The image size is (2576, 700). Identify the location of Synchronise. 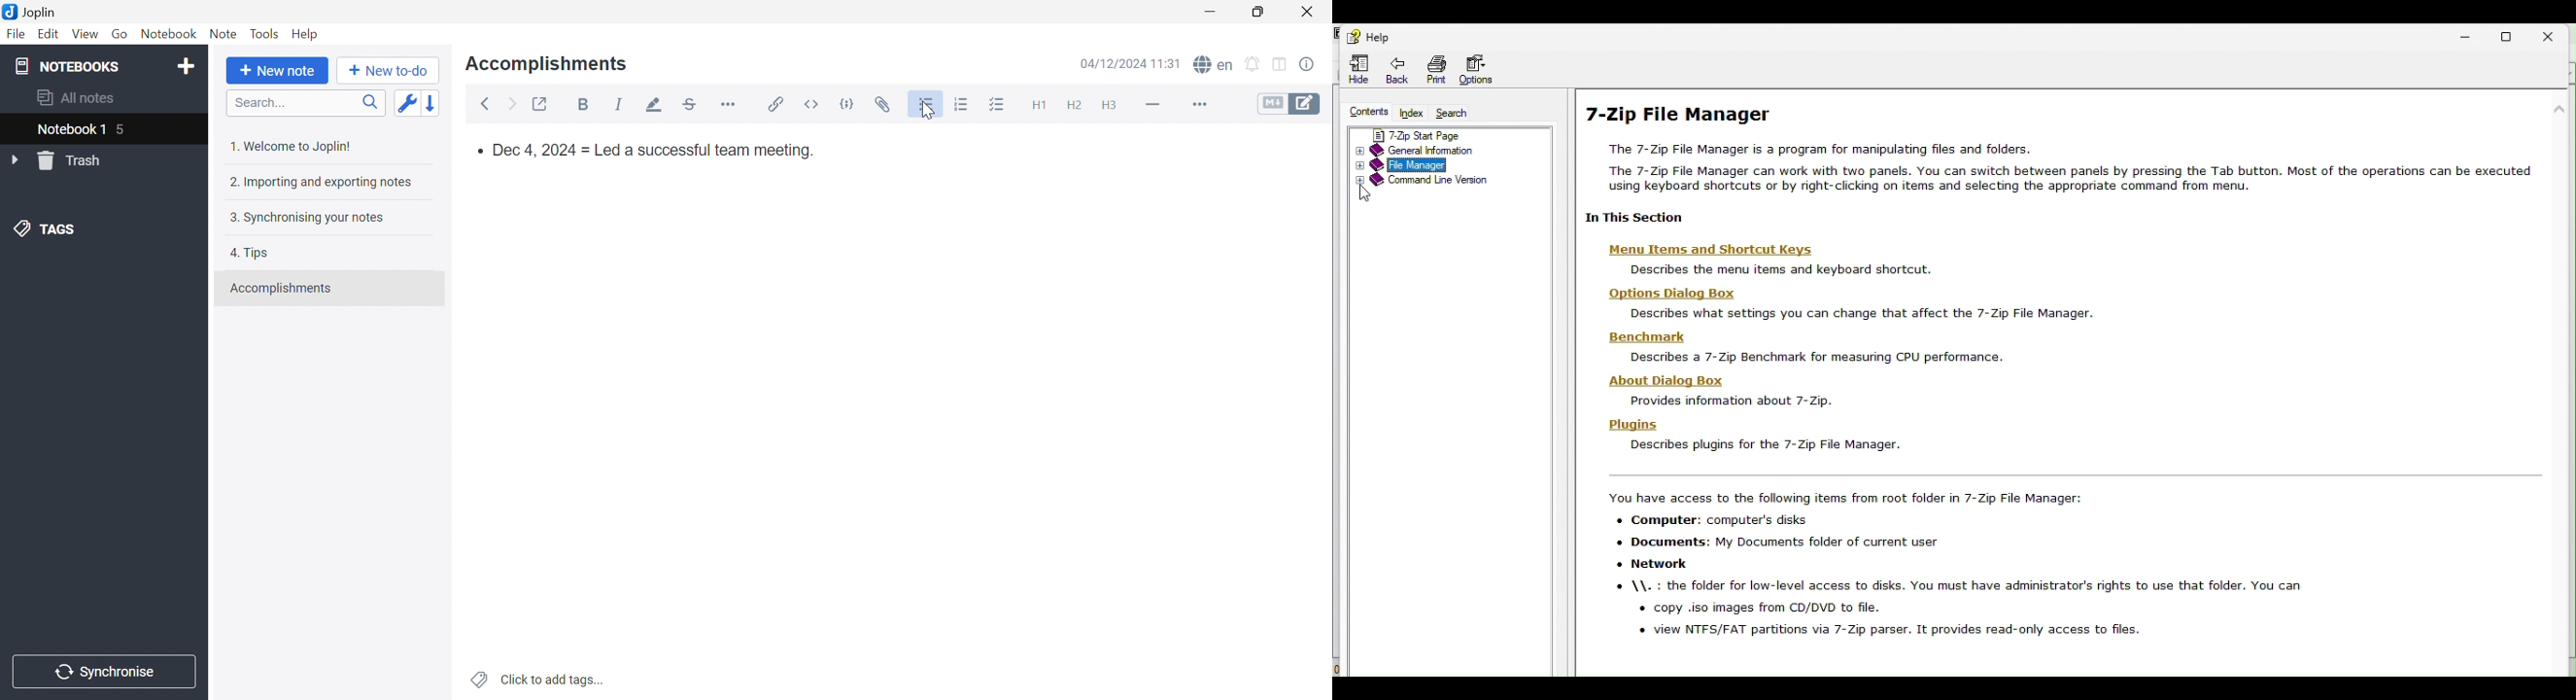
(101, 672).